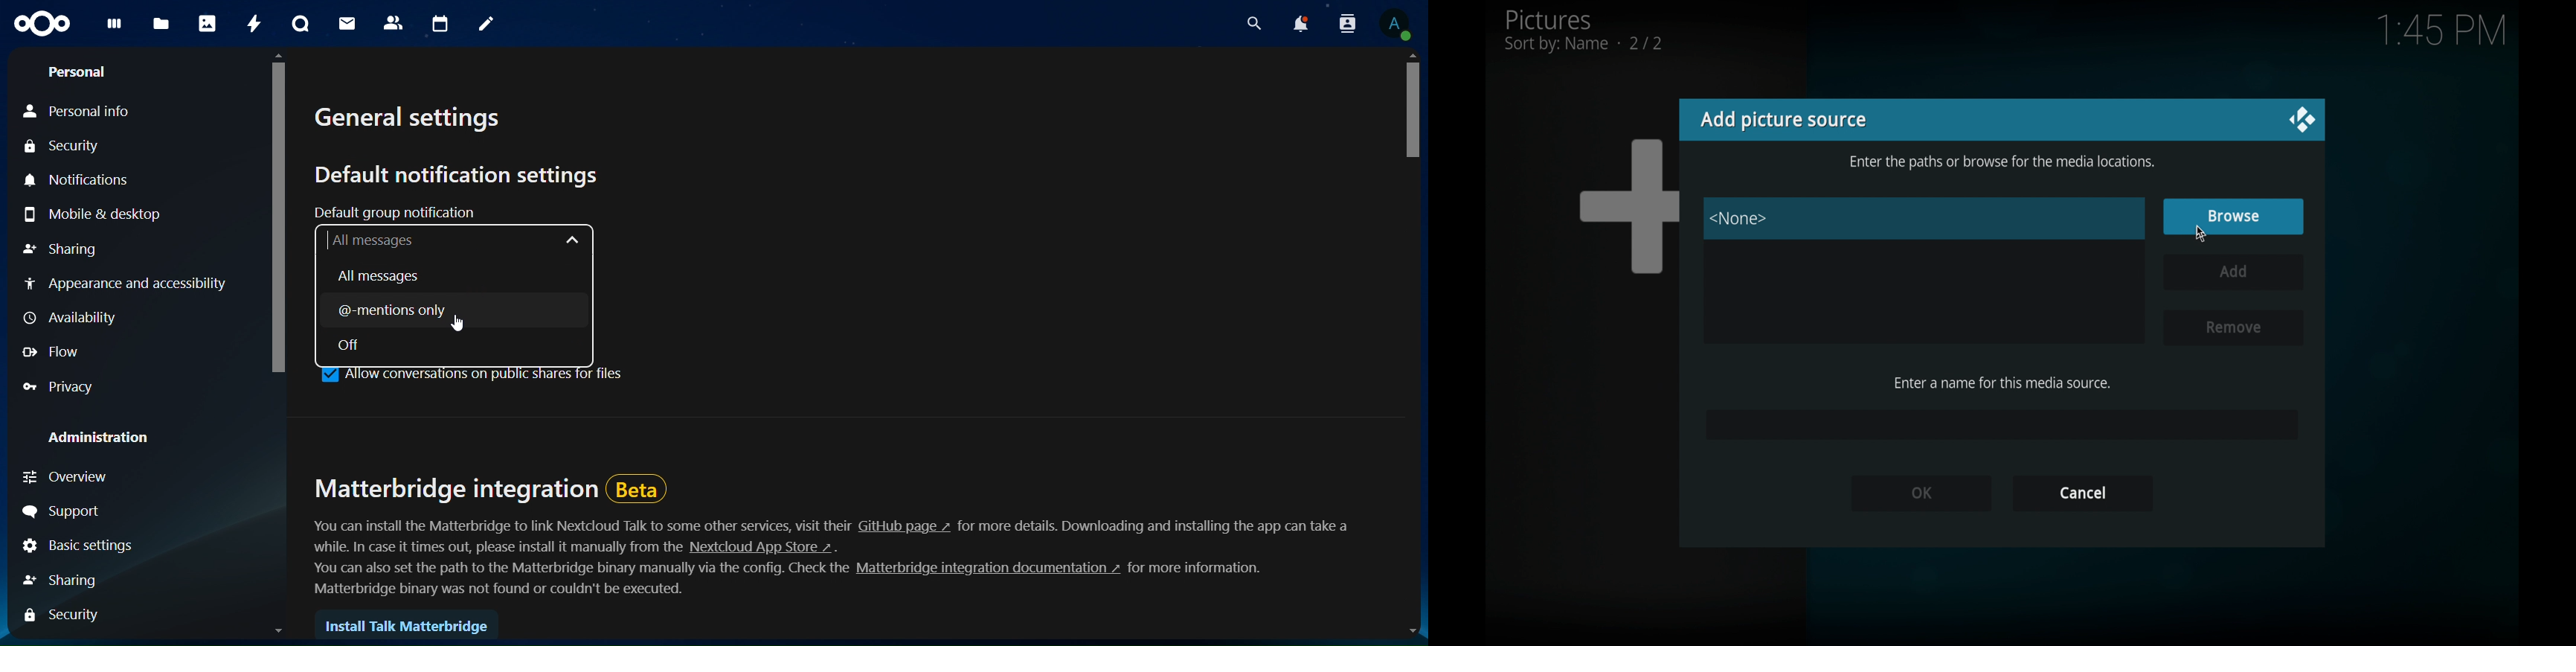  I want to click on icon, so click(45, 28).